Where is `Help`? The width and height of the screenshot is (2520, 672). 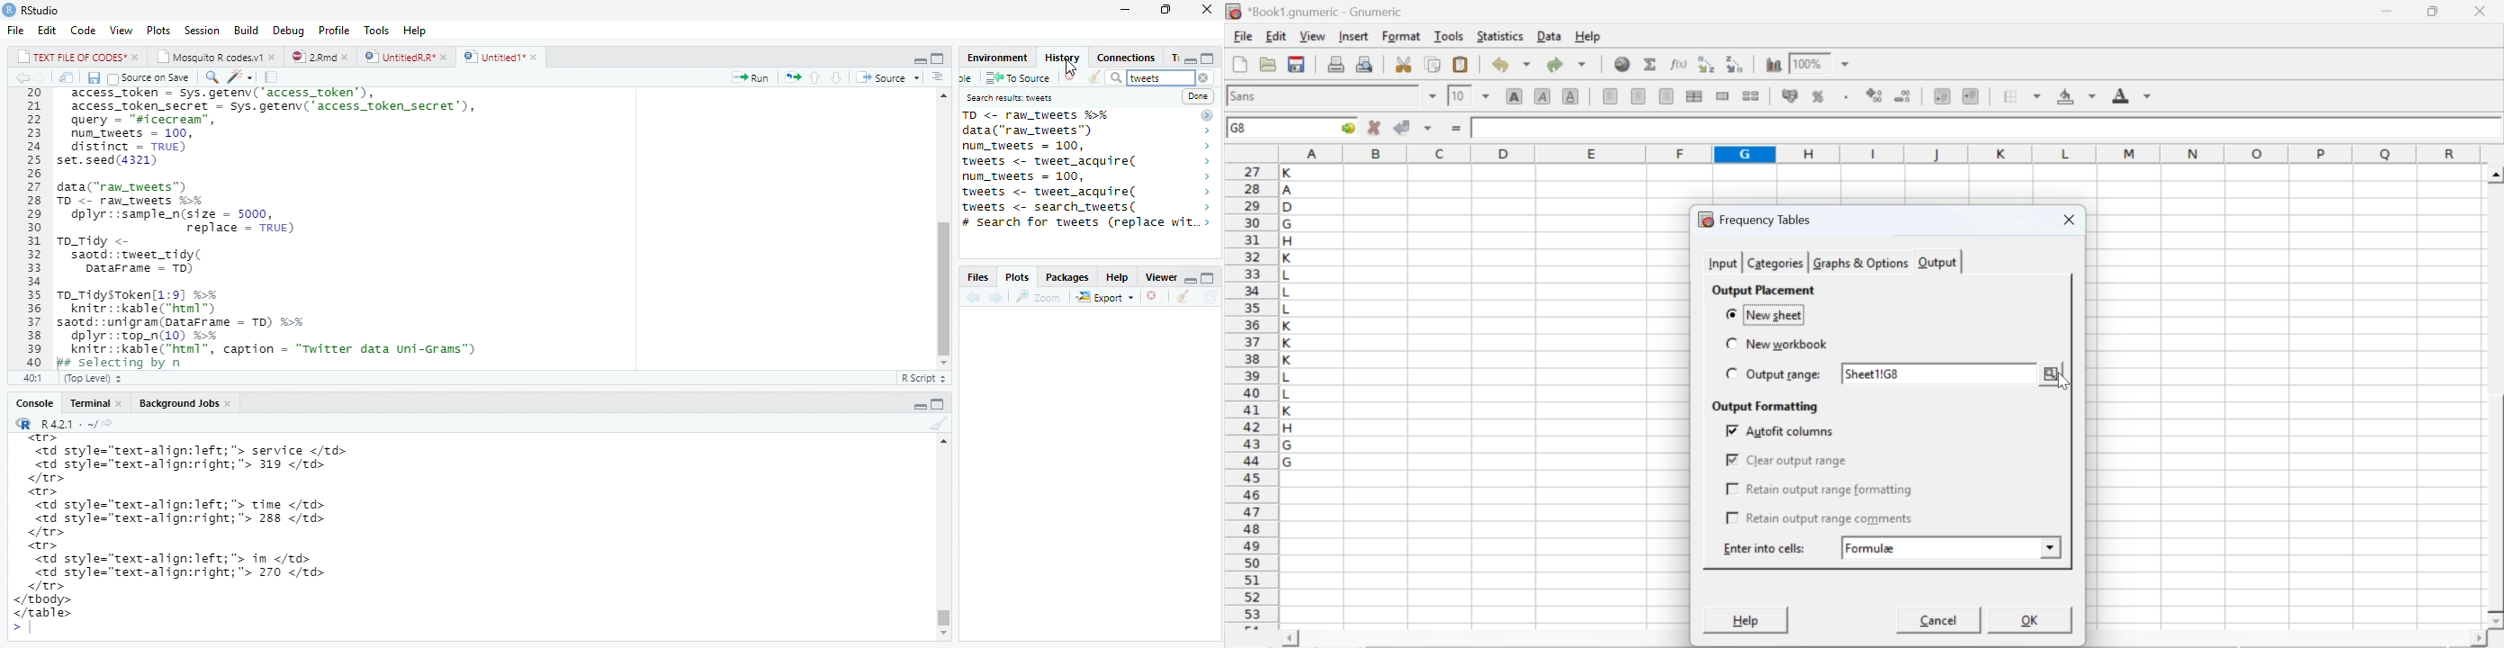 Help is located at coordinates (1115, 278).